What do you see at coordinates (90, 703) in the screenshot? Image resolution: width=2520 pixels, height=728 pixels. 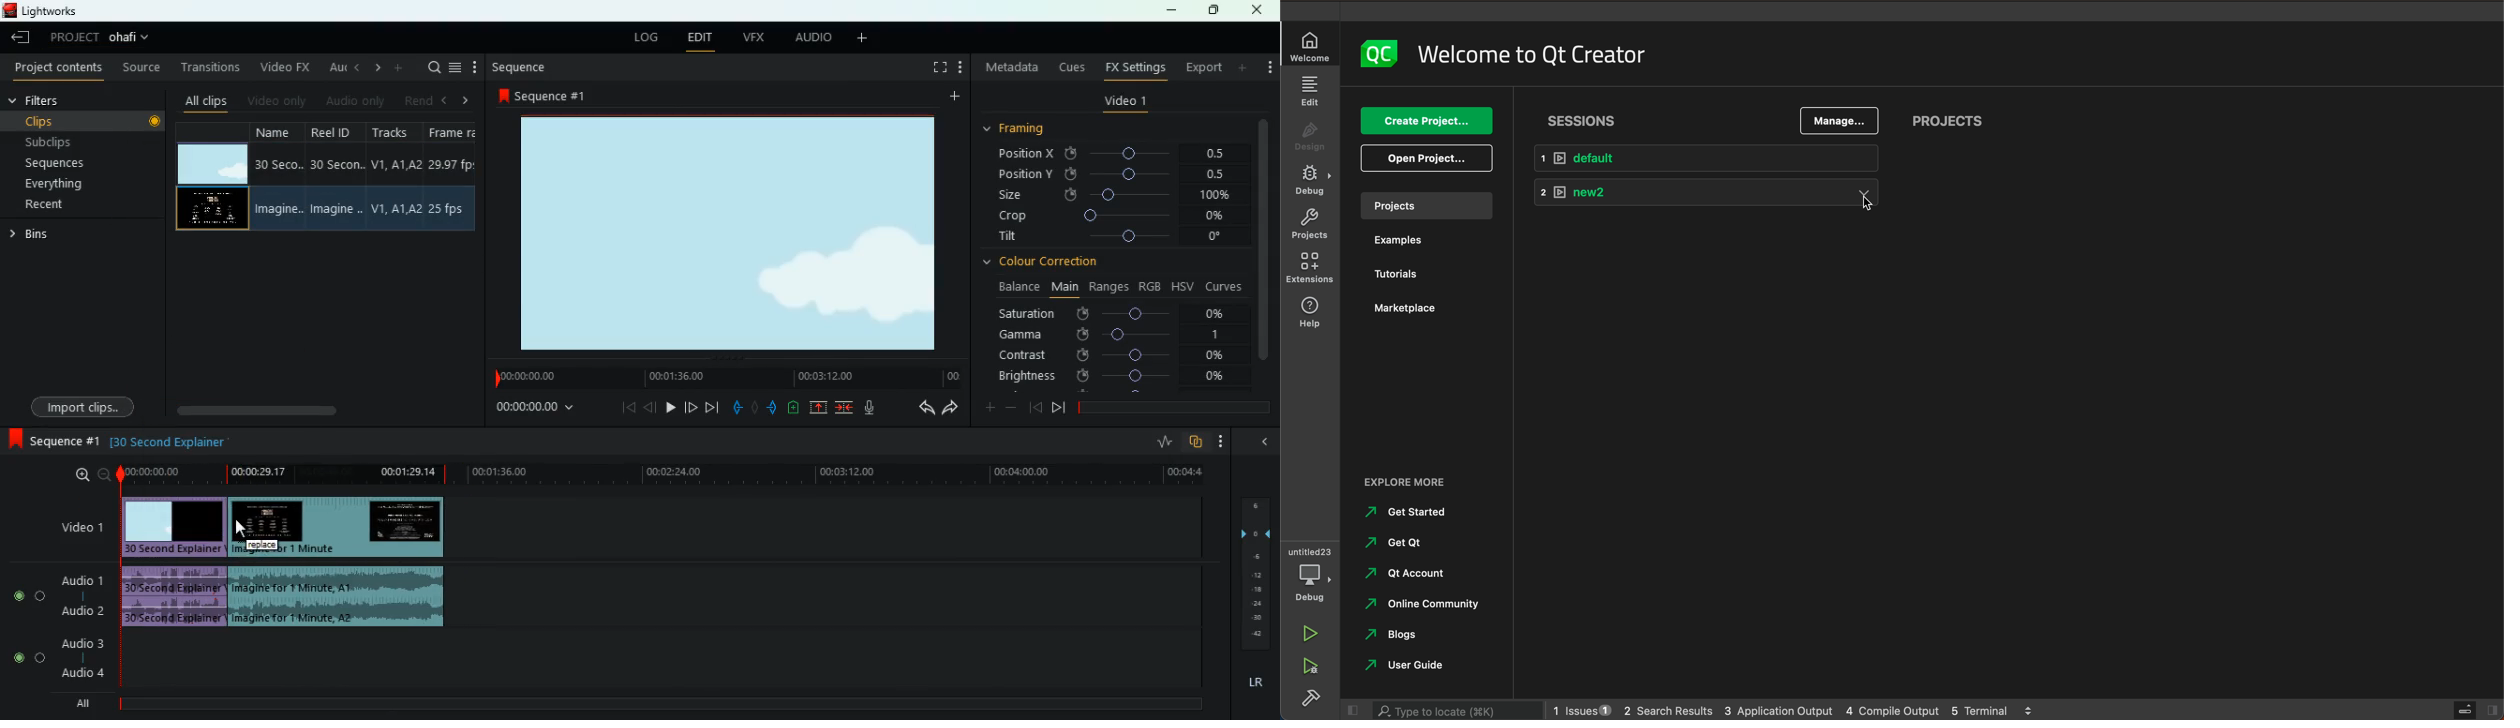 I see `all` at bounding box center [90, 703].